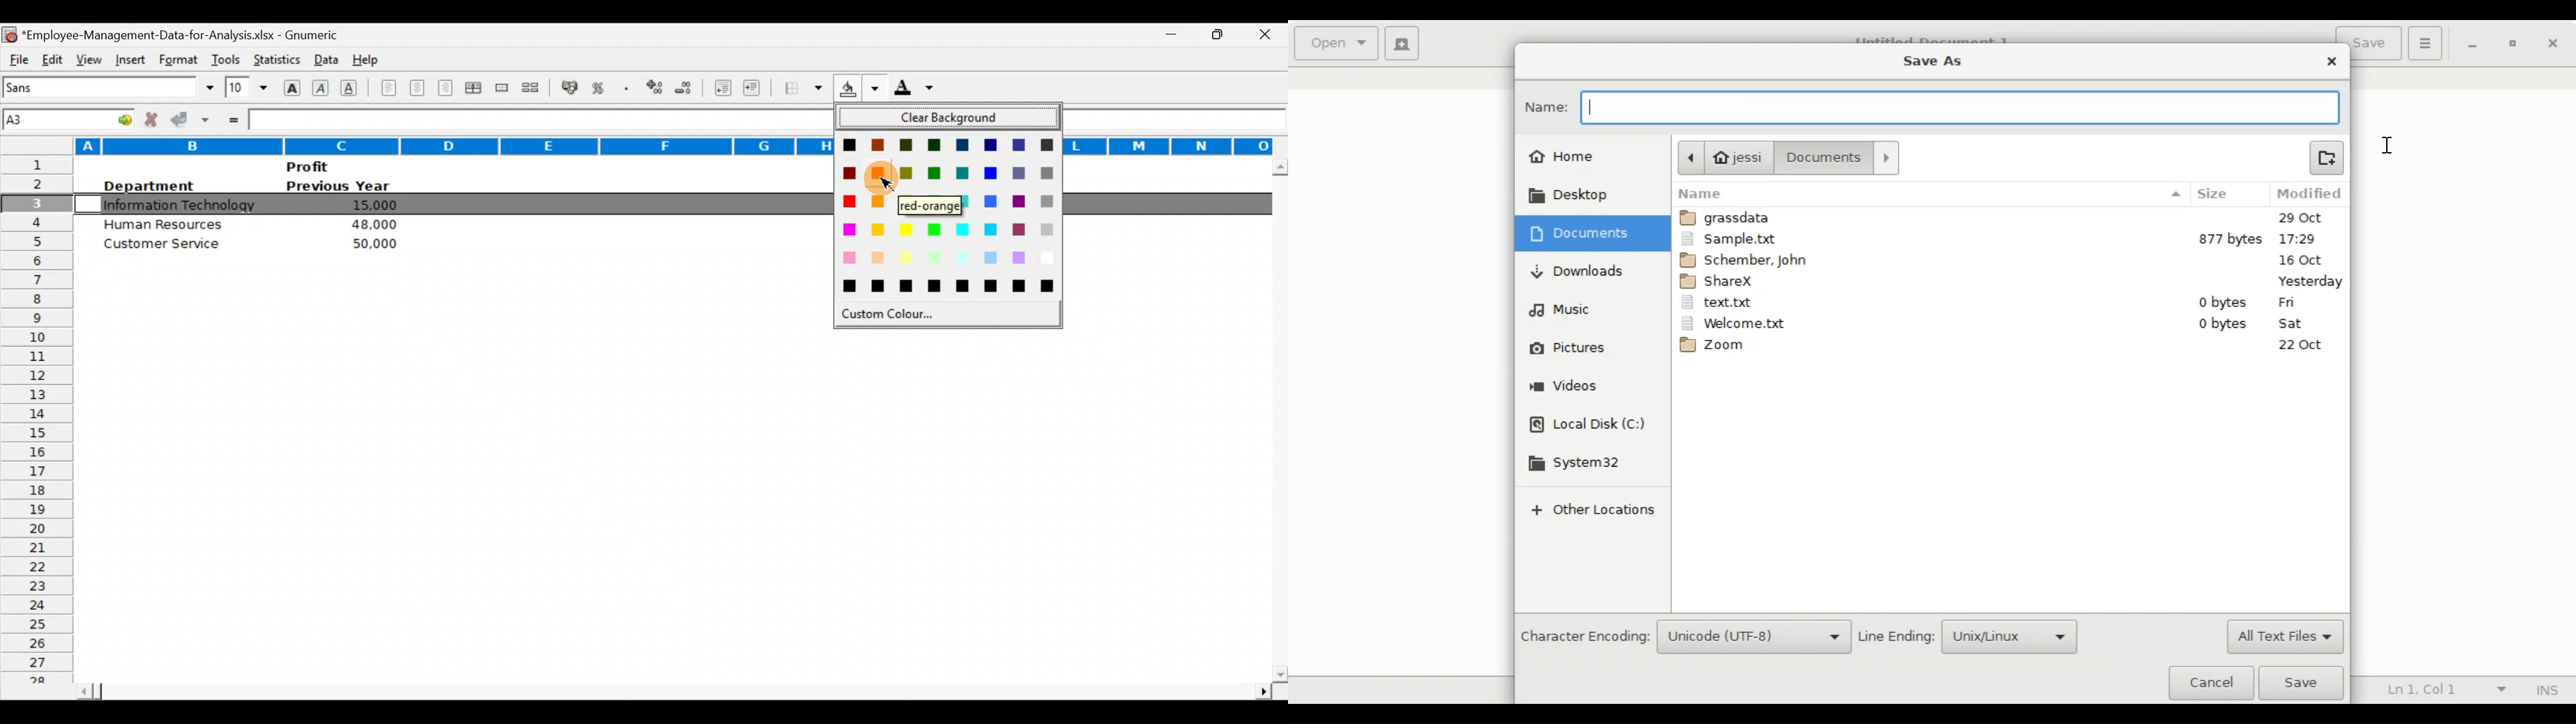 The height and width of the screenshot is (728, 2576). I want to click on Data, so click(323, 56).